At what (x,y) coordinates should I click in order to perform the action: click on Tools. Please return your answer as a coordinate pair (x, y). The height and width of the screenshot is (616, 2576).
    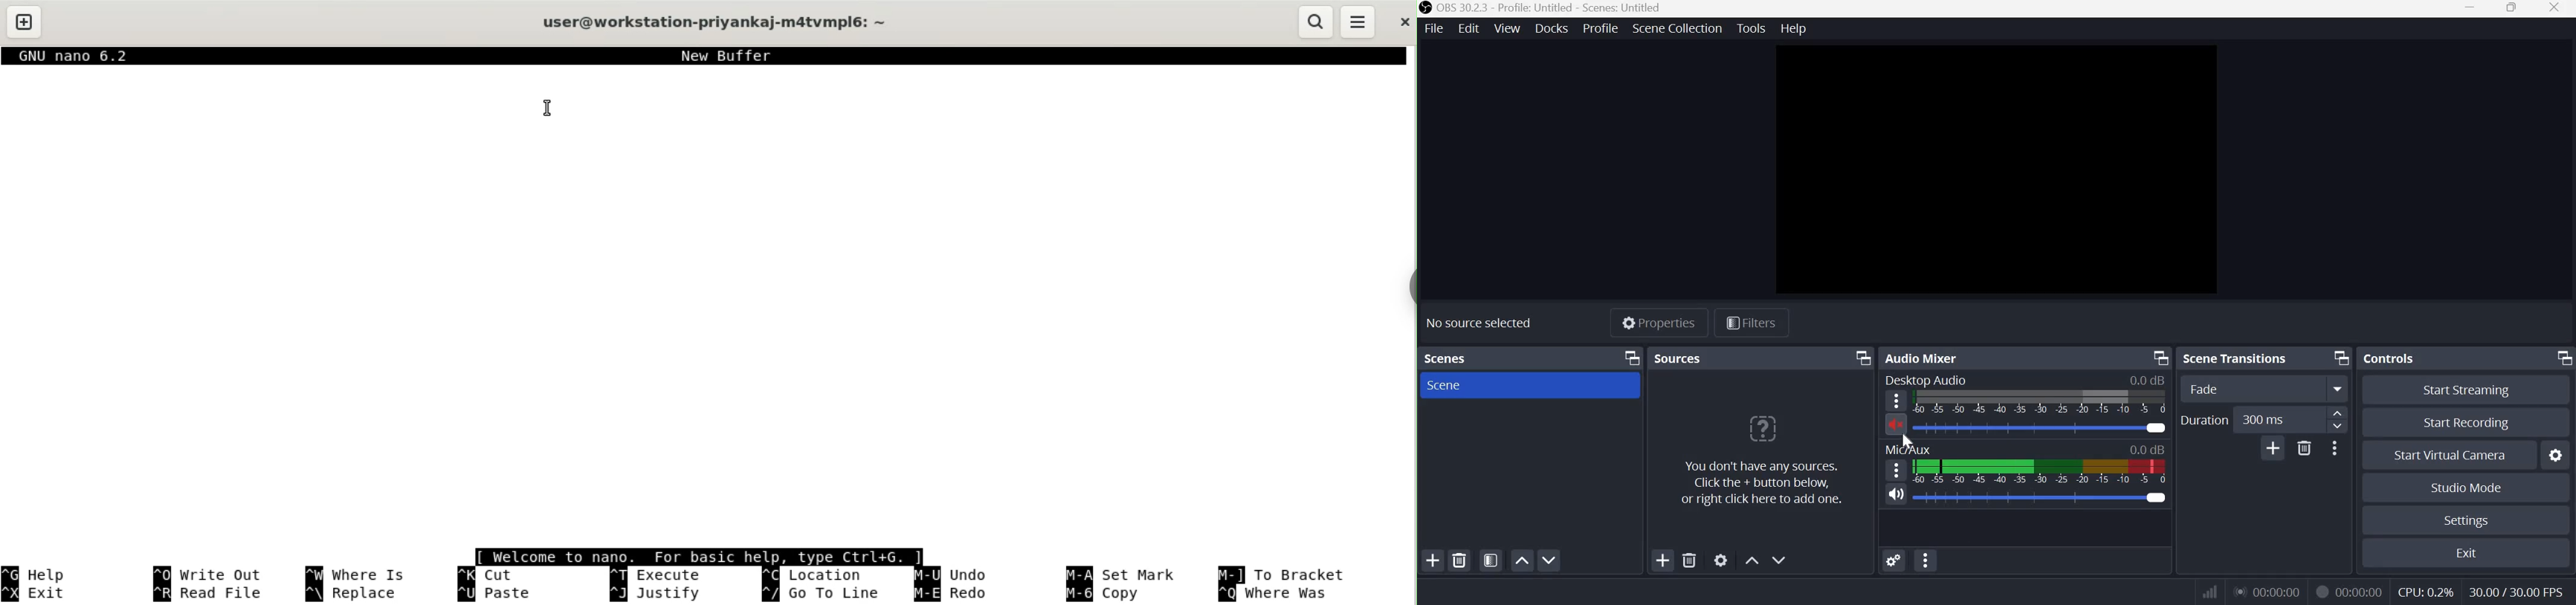
    Looking at the image, I should click on (1750, 28).